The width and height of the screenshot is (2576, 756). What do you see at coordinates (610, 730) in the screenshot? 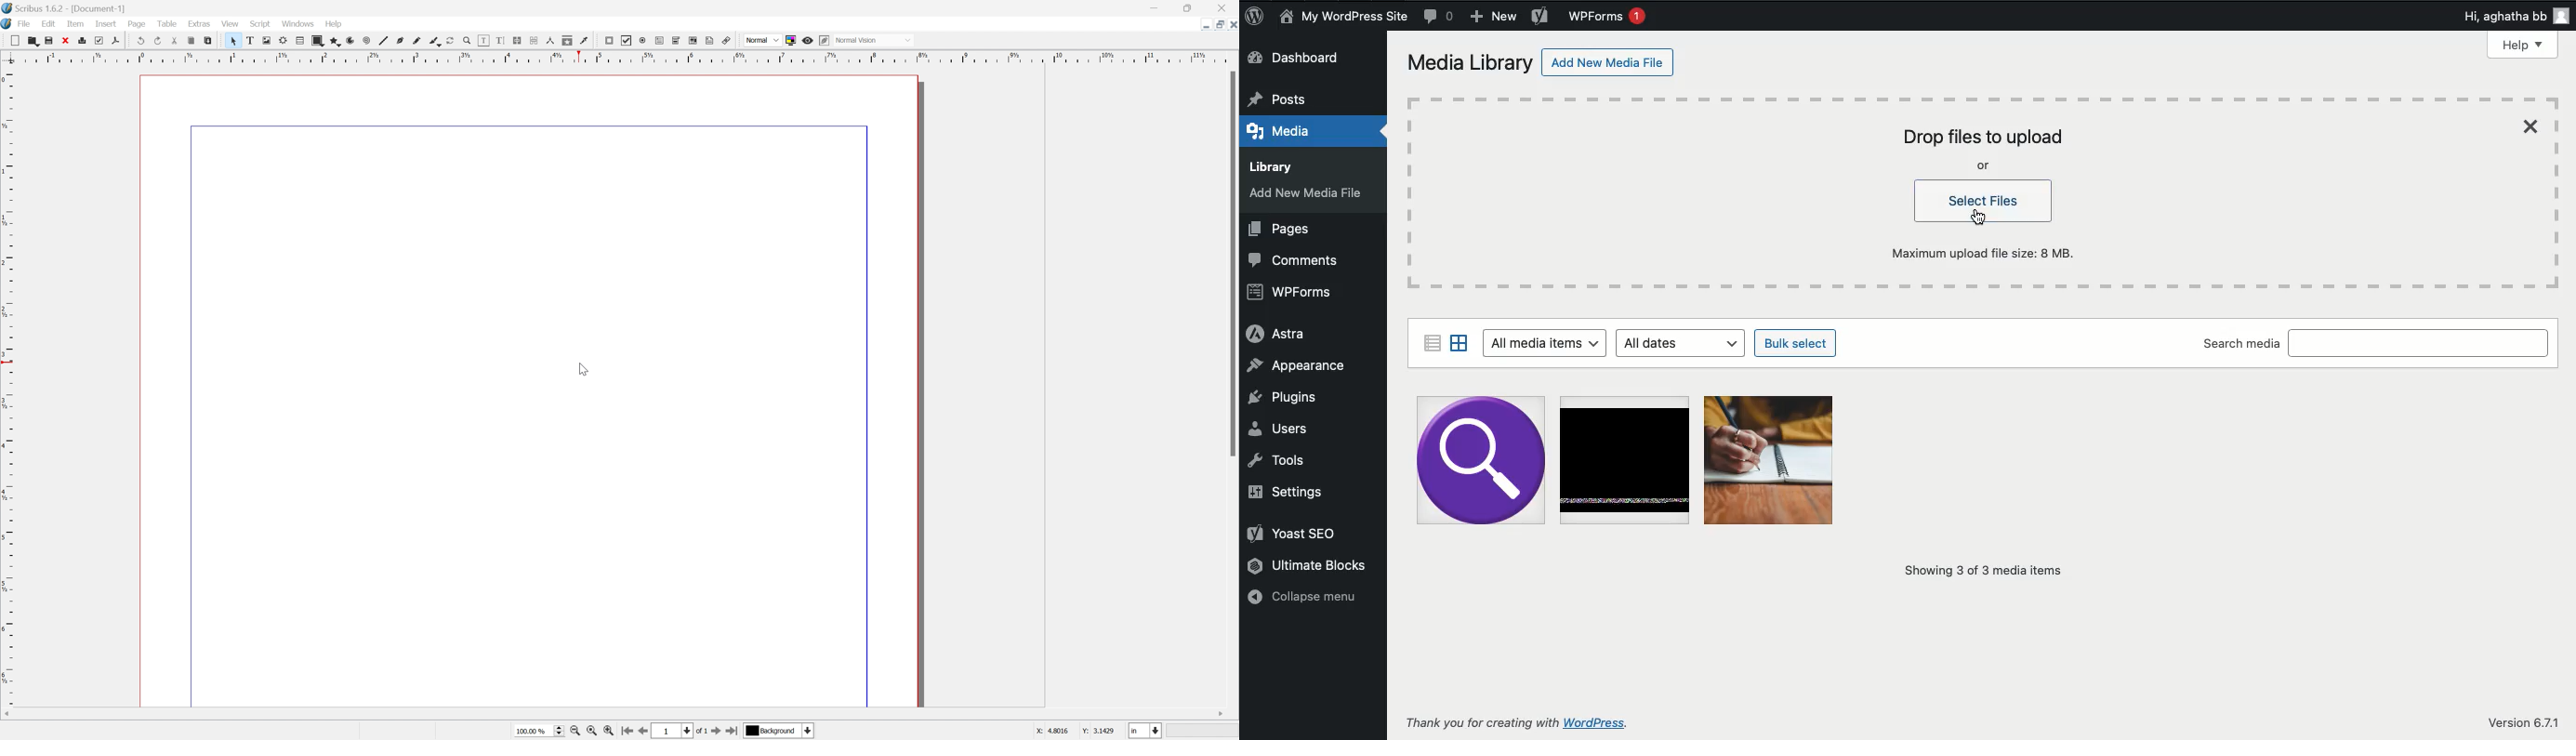
I see `zoom in` at bounding box center [610, 730].